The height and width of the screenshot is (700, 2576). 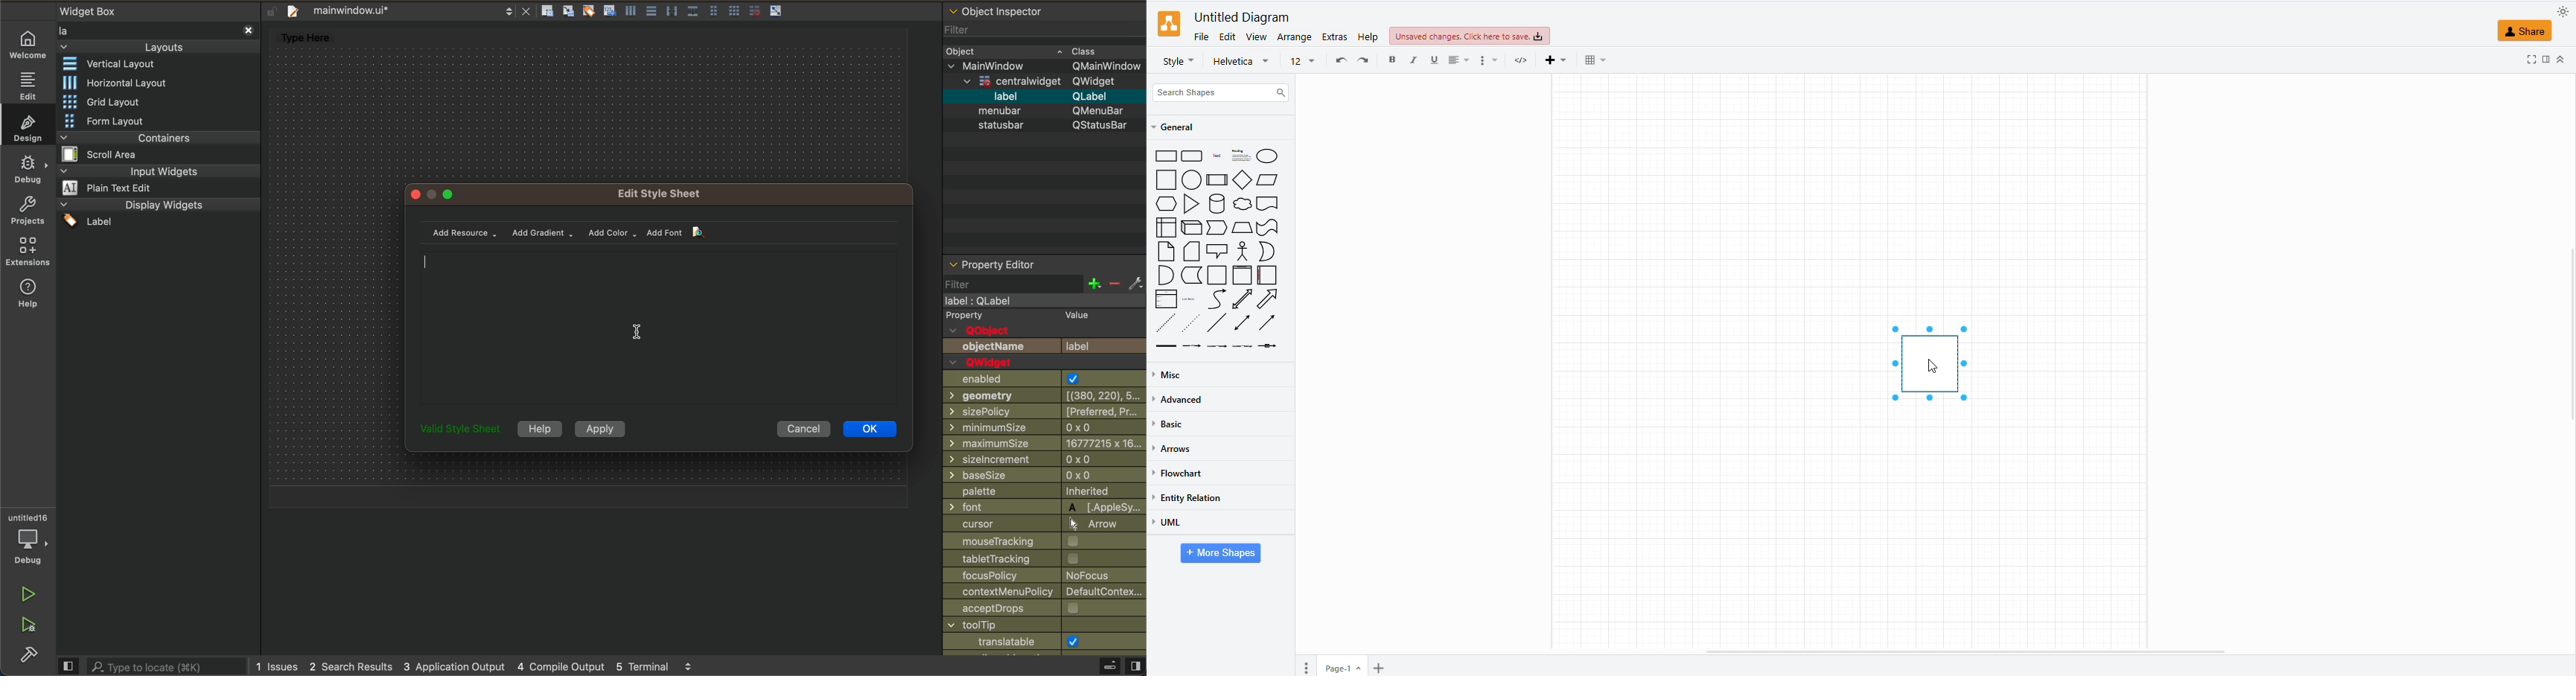 I want to click on arrange, so click(x=1293, y=36).